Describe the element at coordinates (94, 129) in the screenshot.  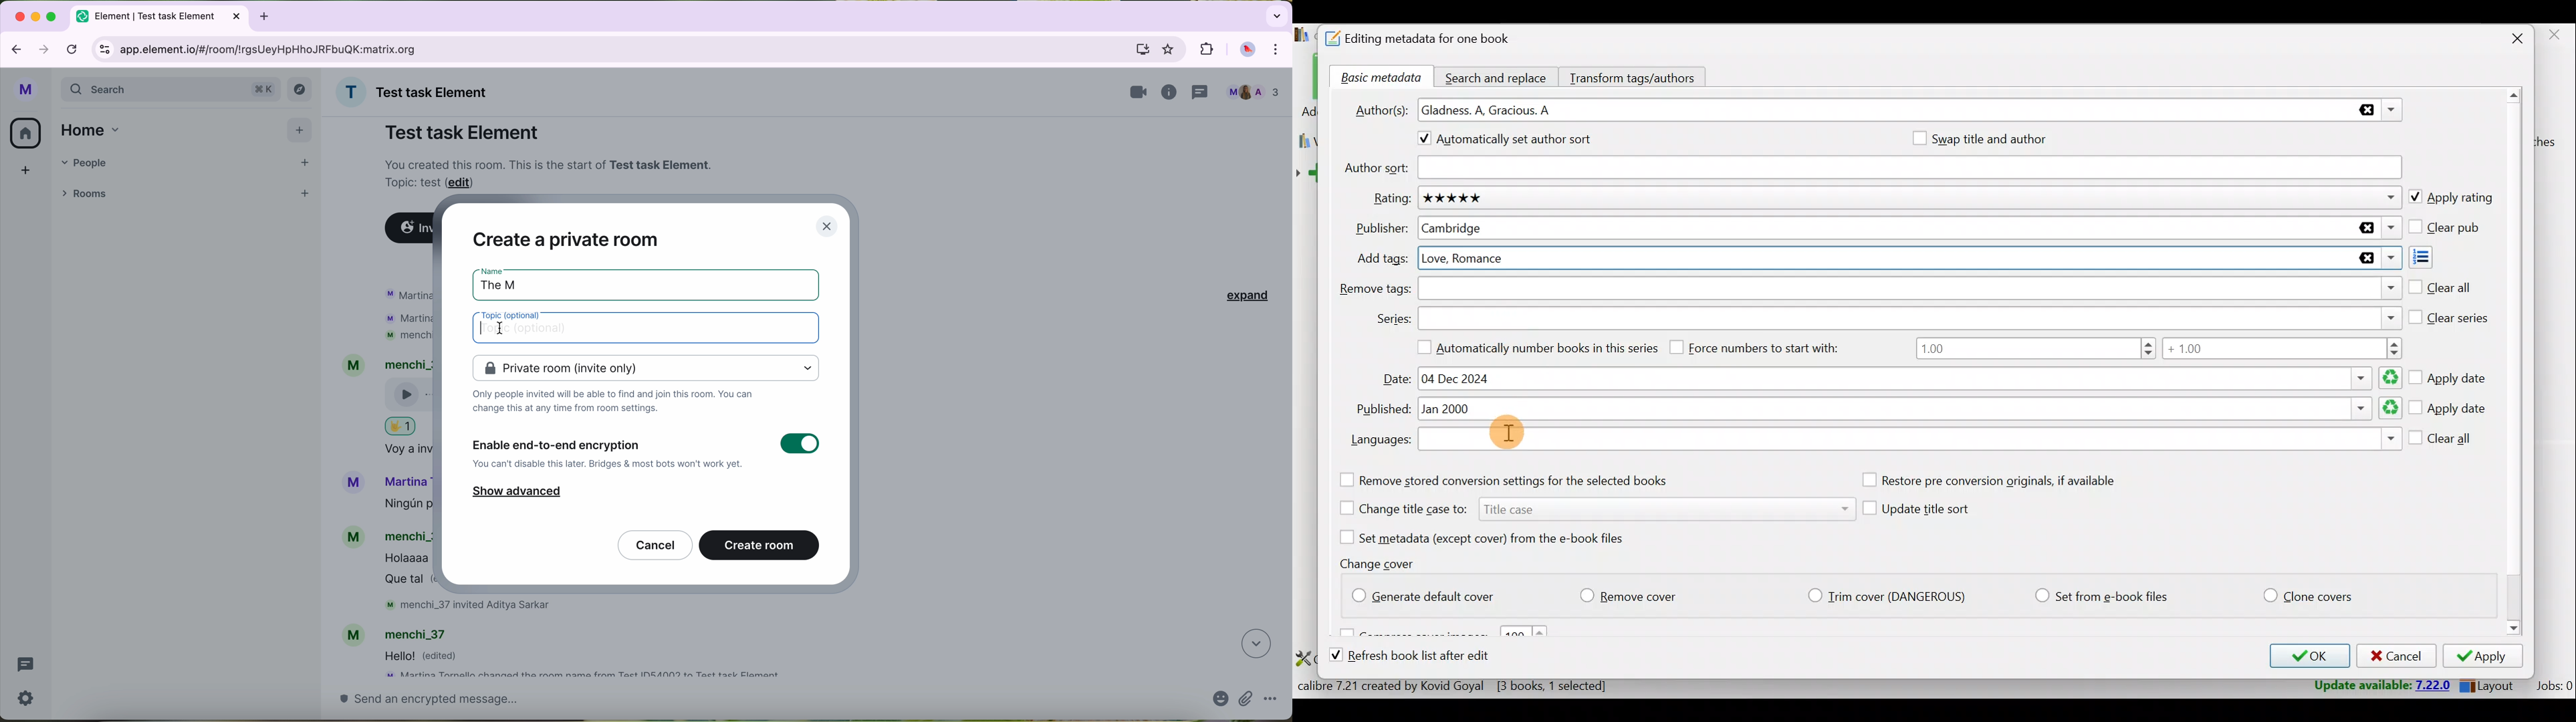
I see `home tab` at that location.